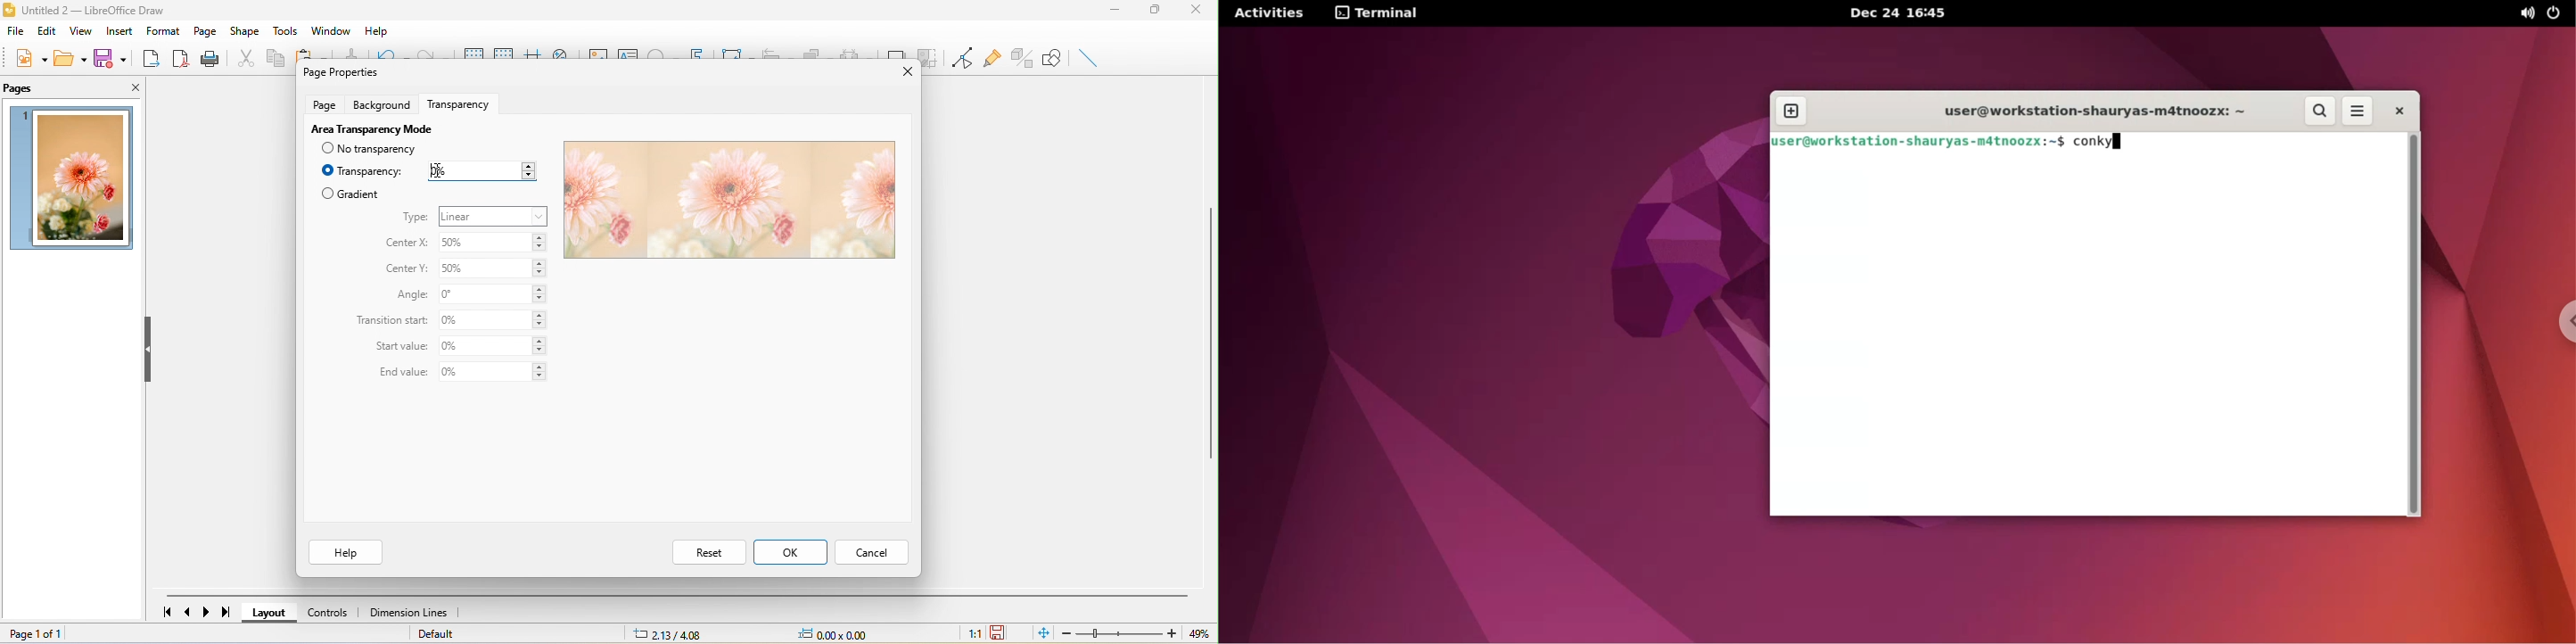 The image size is (2576, 644). What do you see at coordinates (1200, 12) in the screenshot?
I see `close` at bounding box center [1200, 12].